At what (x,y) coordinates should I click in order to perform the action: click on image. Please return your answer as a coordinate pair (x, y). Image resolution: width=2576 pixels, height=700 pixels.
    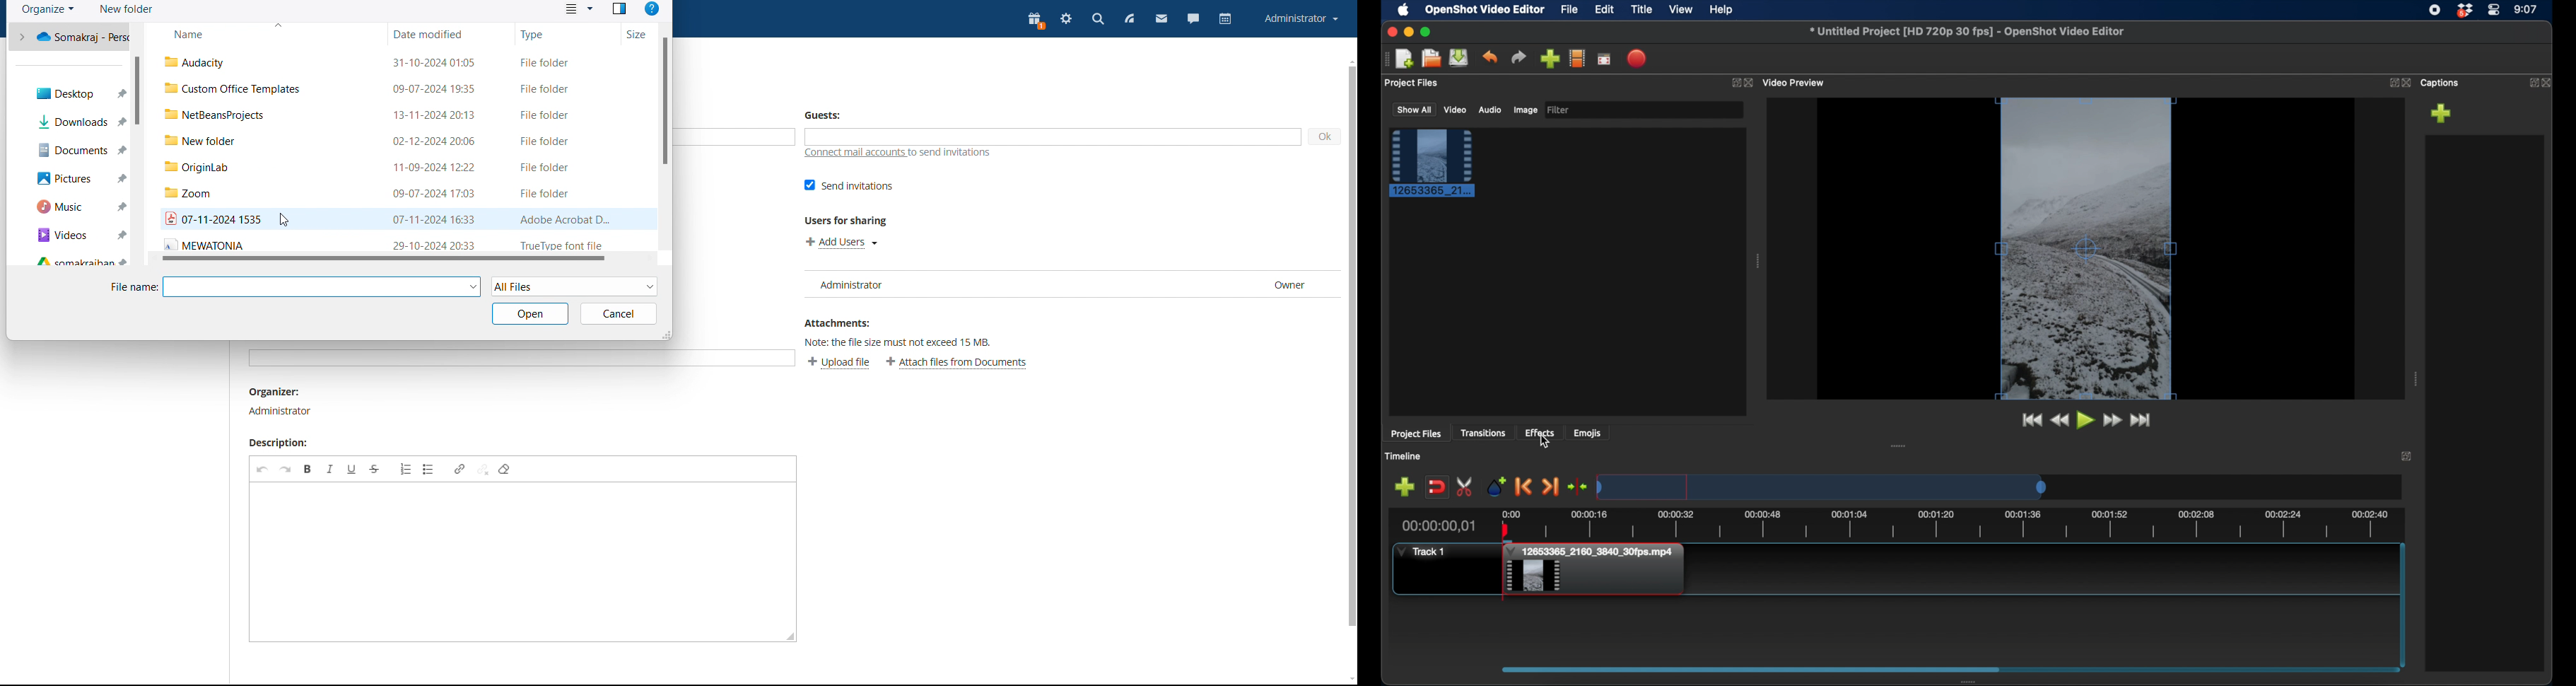
    Looking at the image, I should click on (1525, 110).